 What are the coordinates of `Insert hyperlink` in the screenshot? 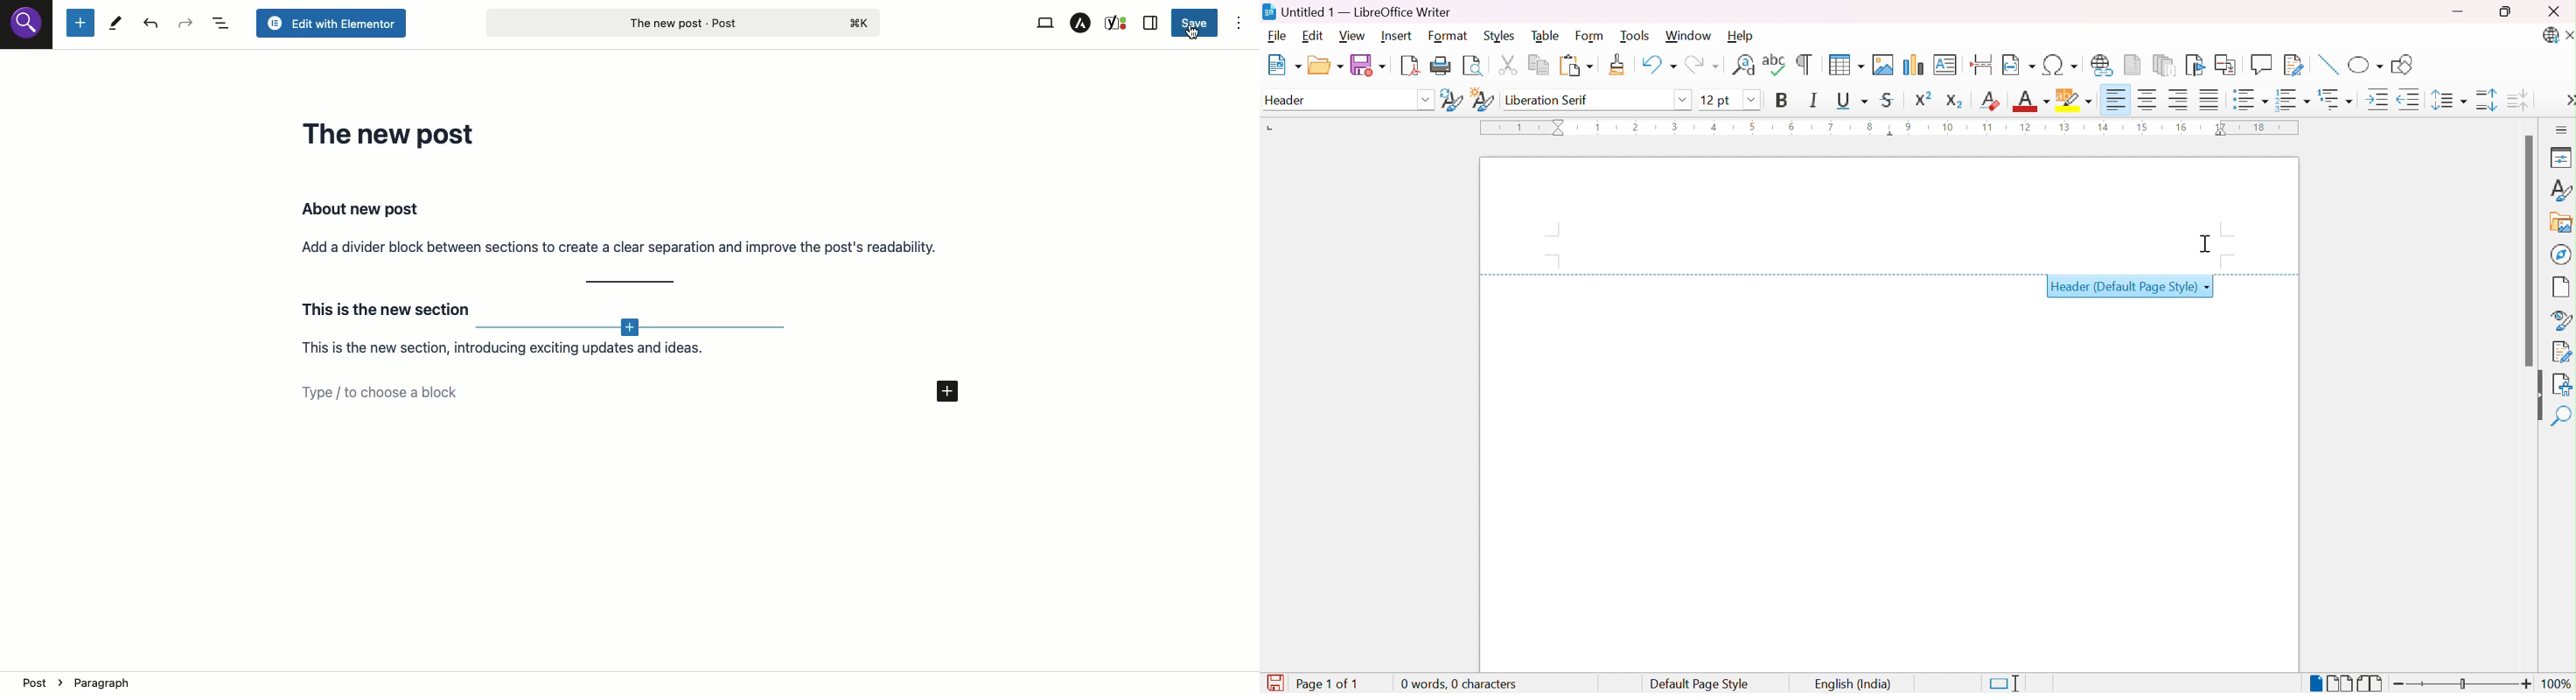 It's located at (2102, 65).